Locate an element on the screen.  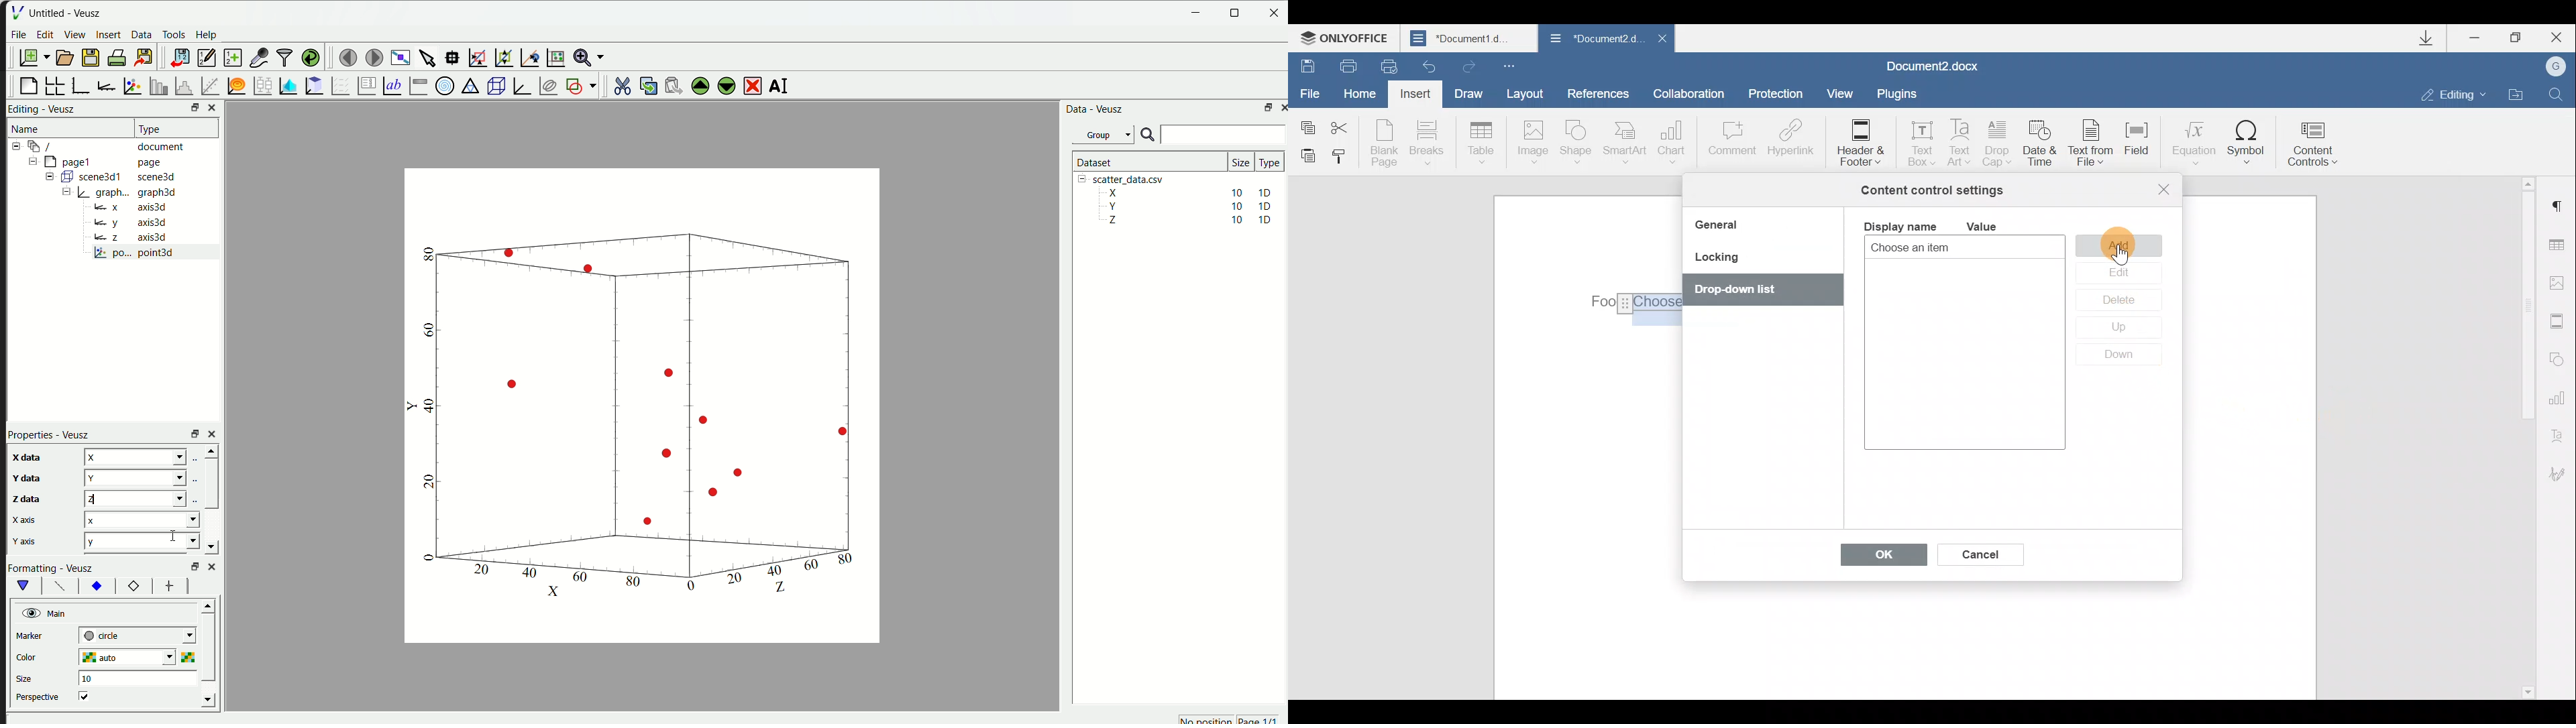
 is located at coordinates (1629, 302).